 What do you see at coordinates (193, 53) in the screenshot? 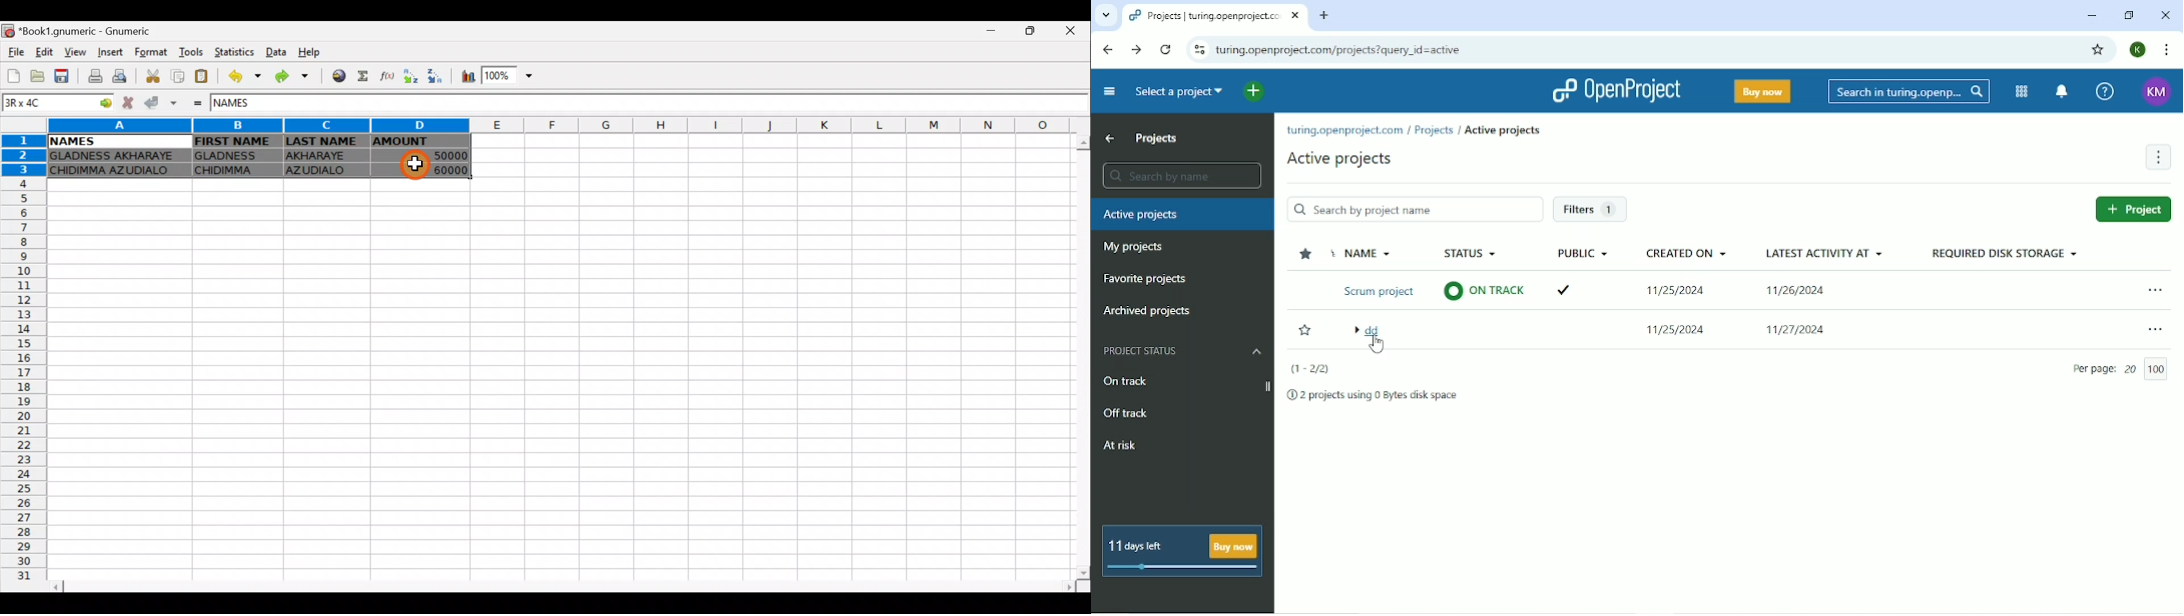
I see `Tools` at bounding box center [193, 53].